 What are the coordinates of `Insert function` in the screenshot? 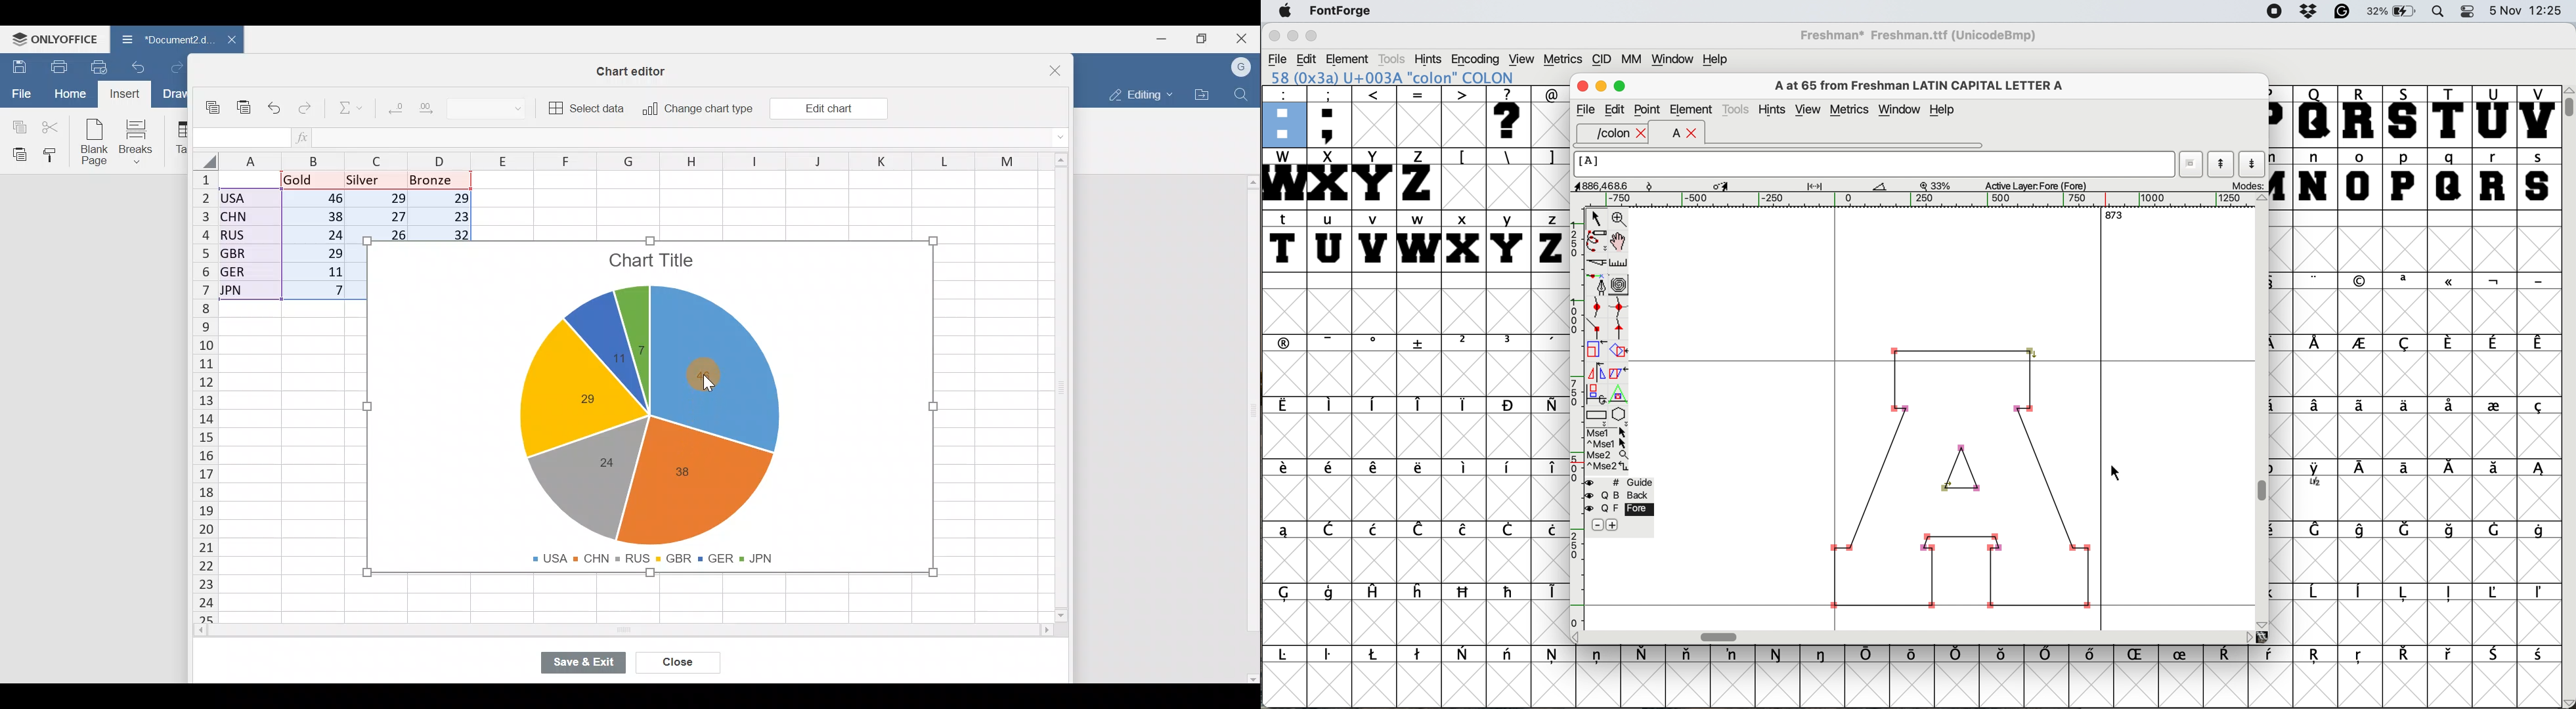 It's located at (311, 137).